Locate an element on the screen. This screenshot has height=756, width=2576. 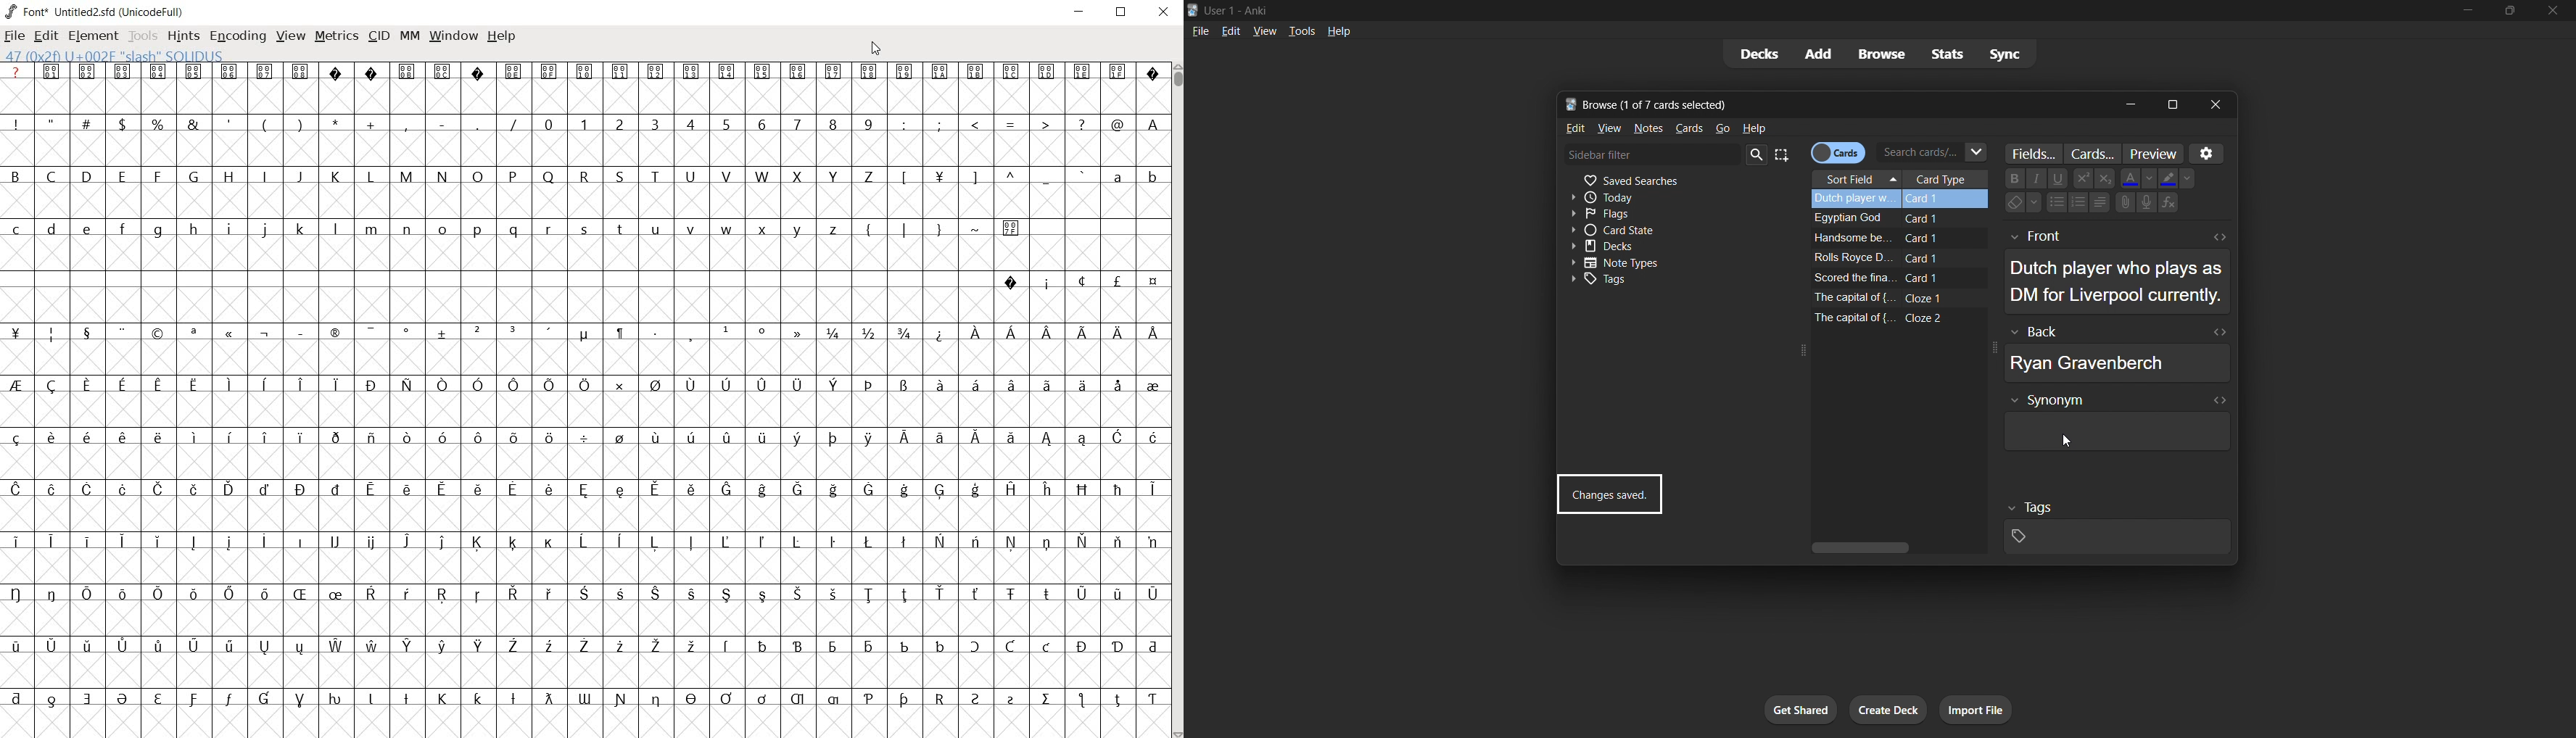
EDIT is located at coordinates (46, 36).